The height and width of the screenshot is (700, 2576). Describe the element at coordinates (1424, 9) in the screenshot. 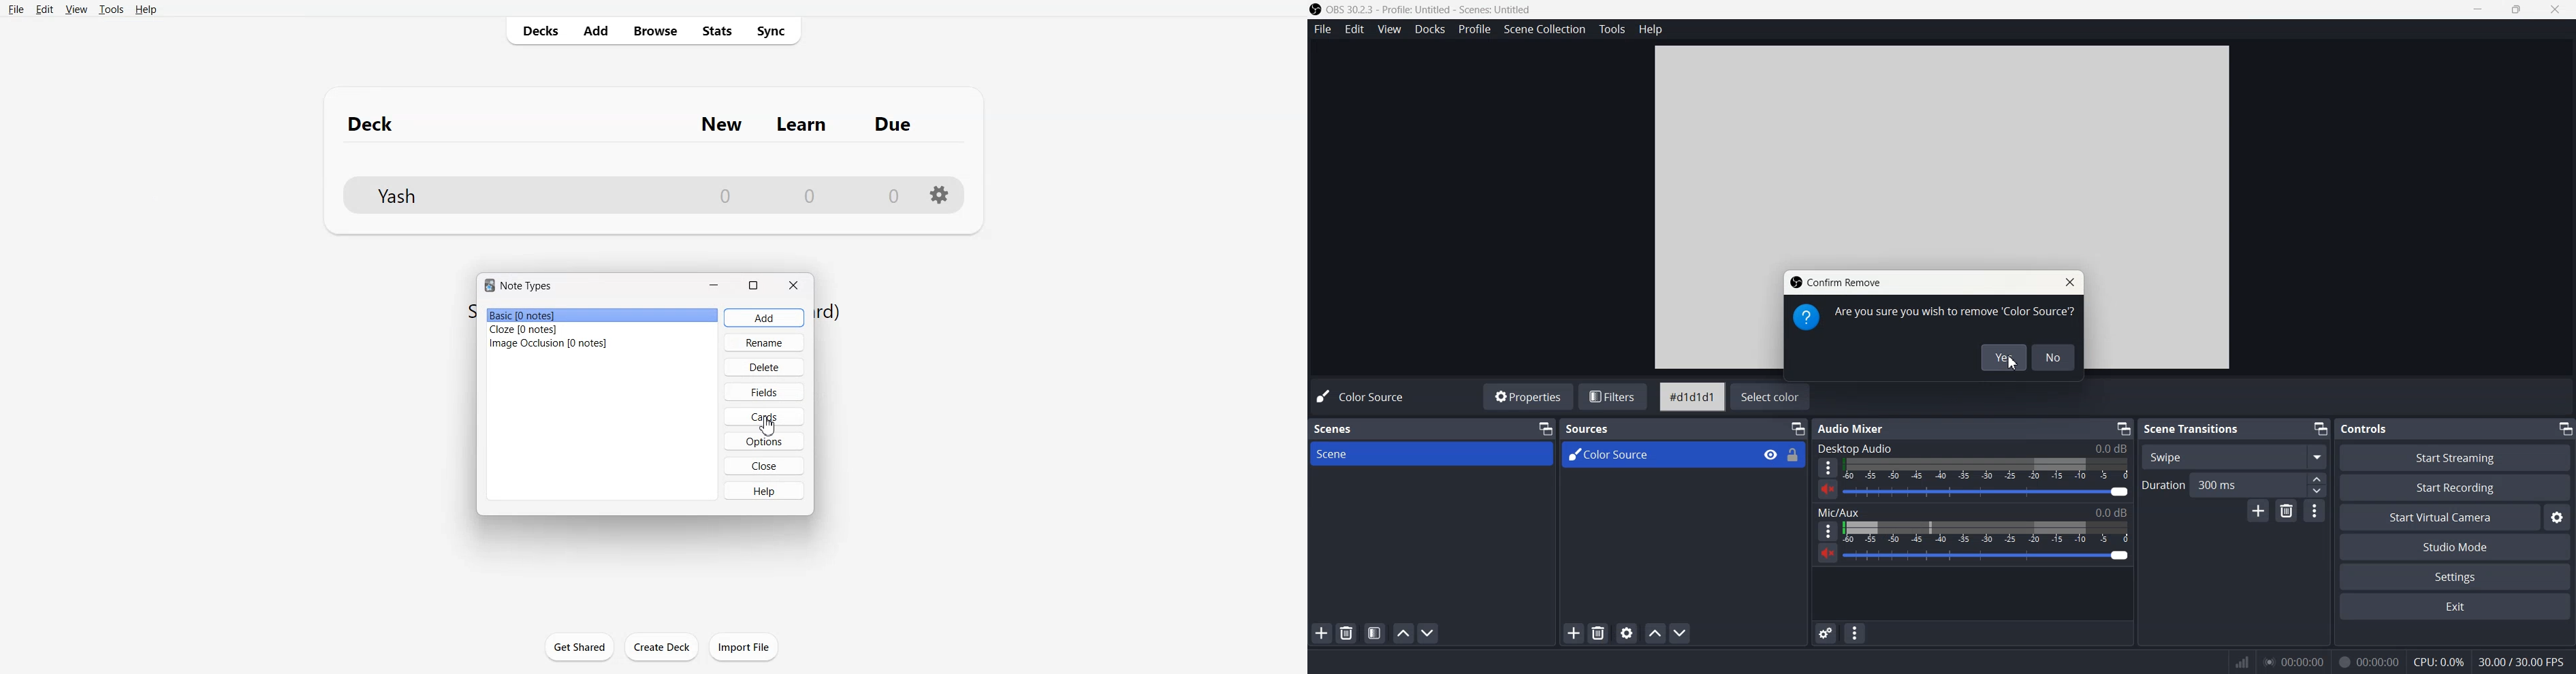

I see `OBS 30.2.3 - Profile: Untitled - Scenes: Untitled` at that location.